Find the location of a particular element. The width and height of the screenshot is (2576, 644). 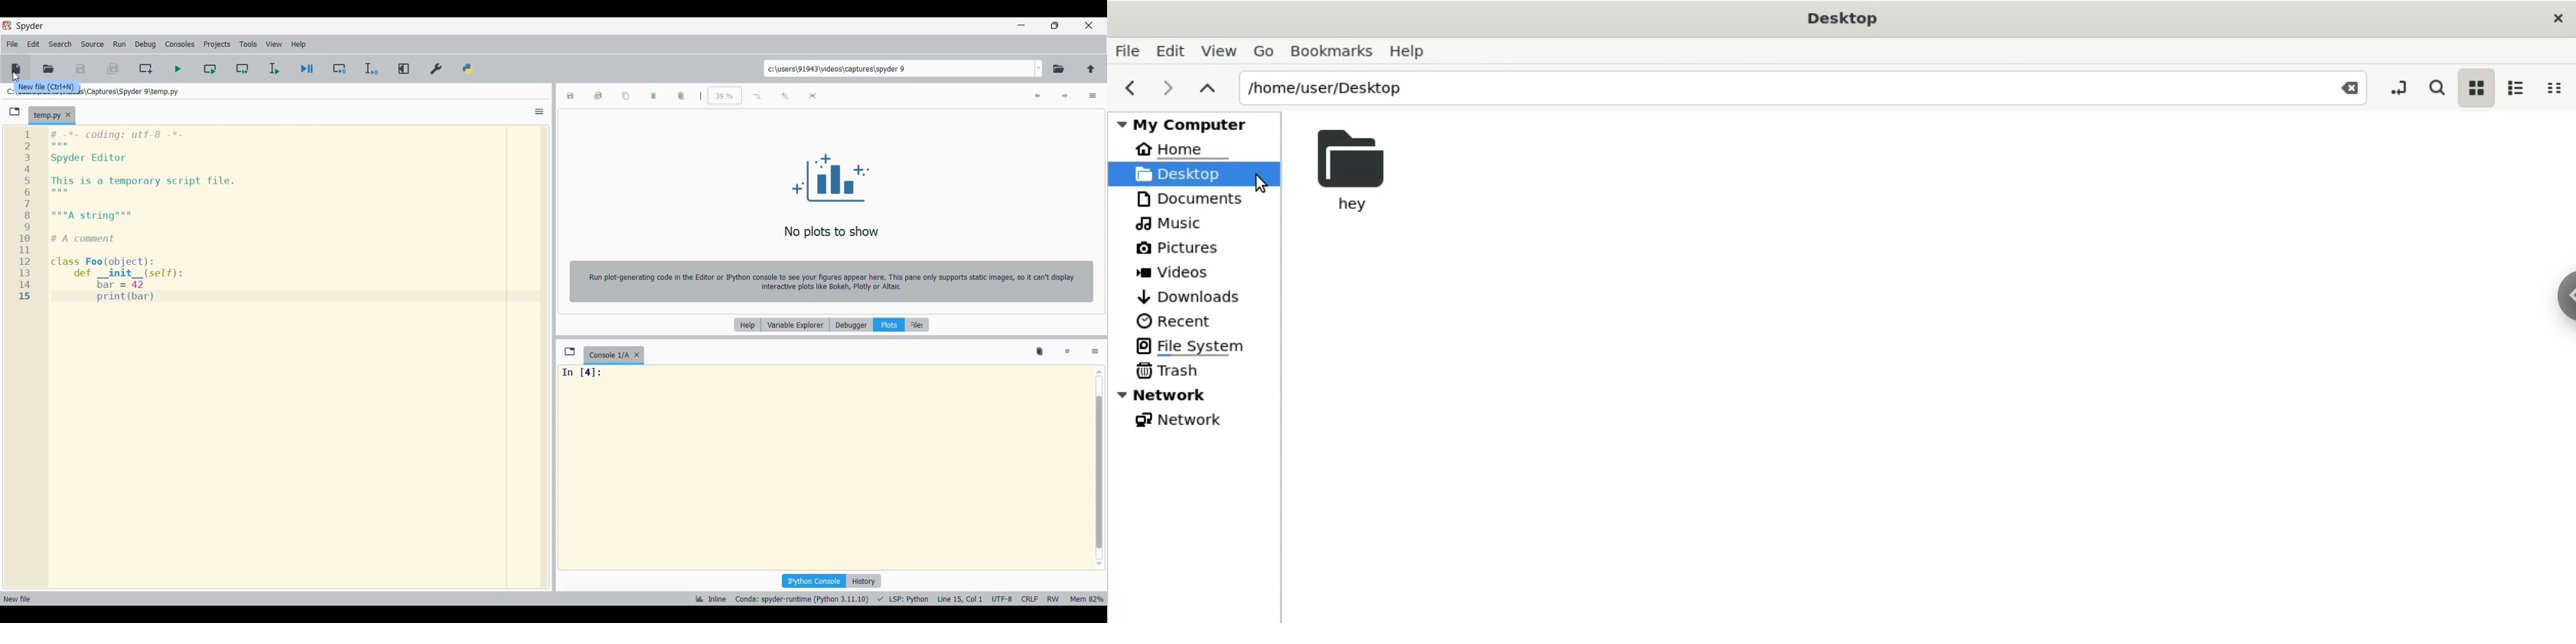

Open is located at coordinates (48, 67).